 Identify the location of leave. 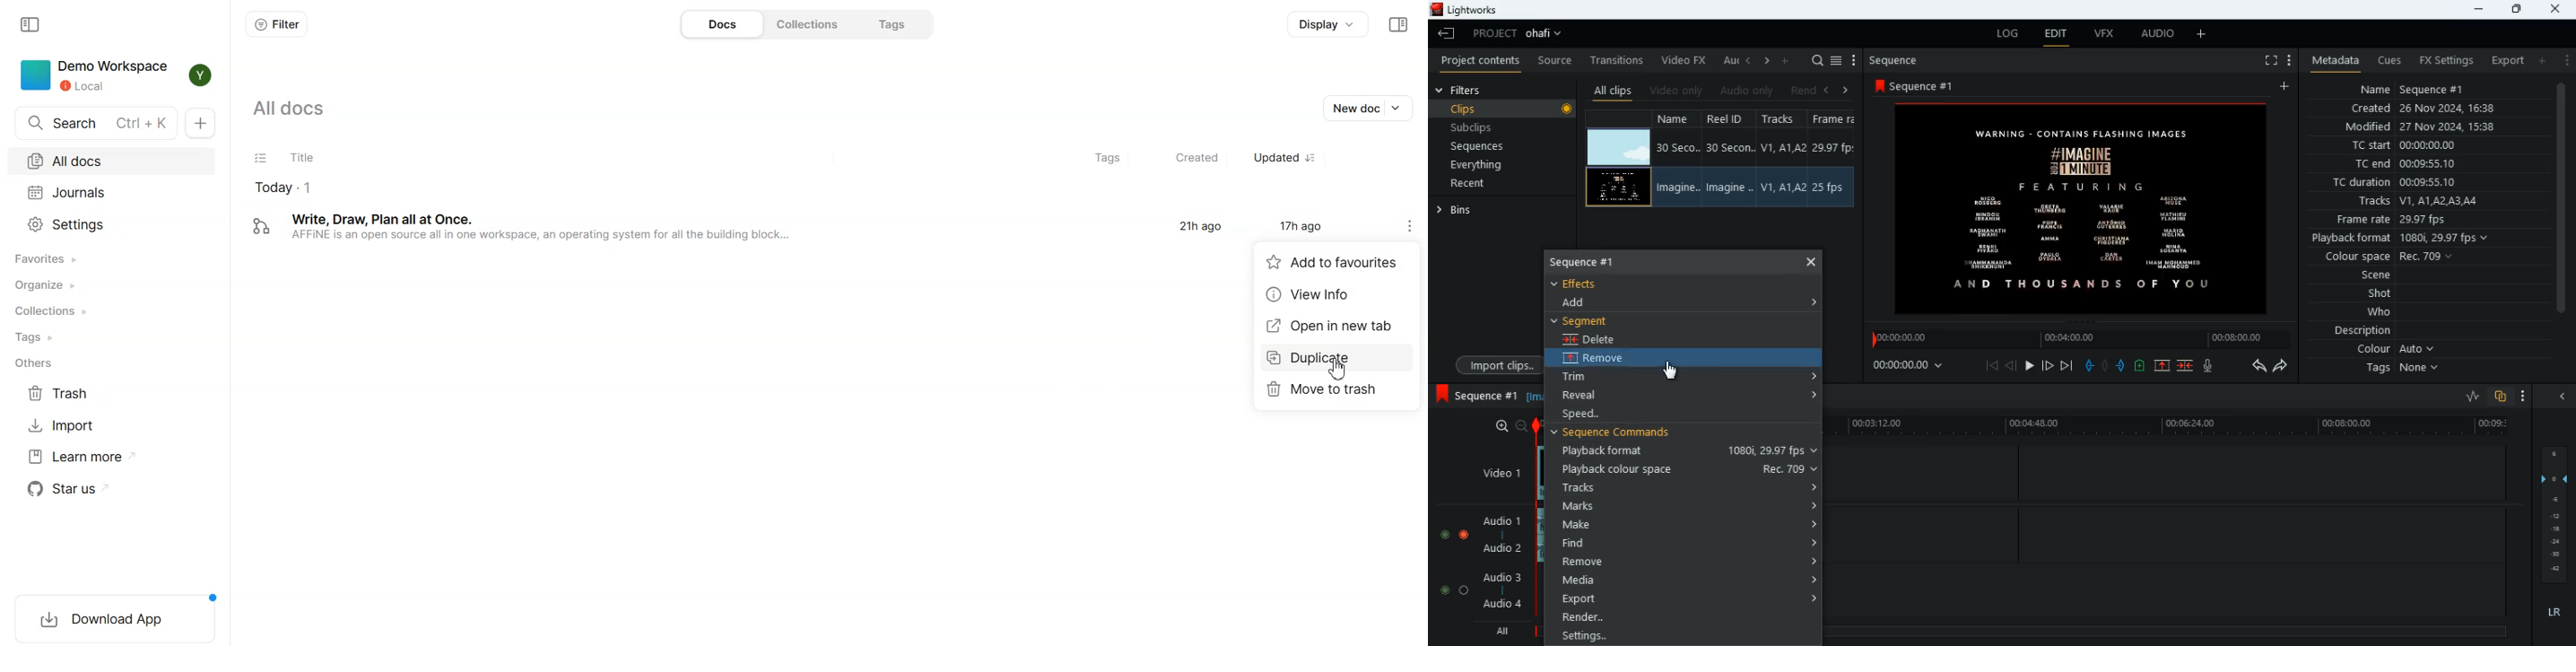
(1447, 31).